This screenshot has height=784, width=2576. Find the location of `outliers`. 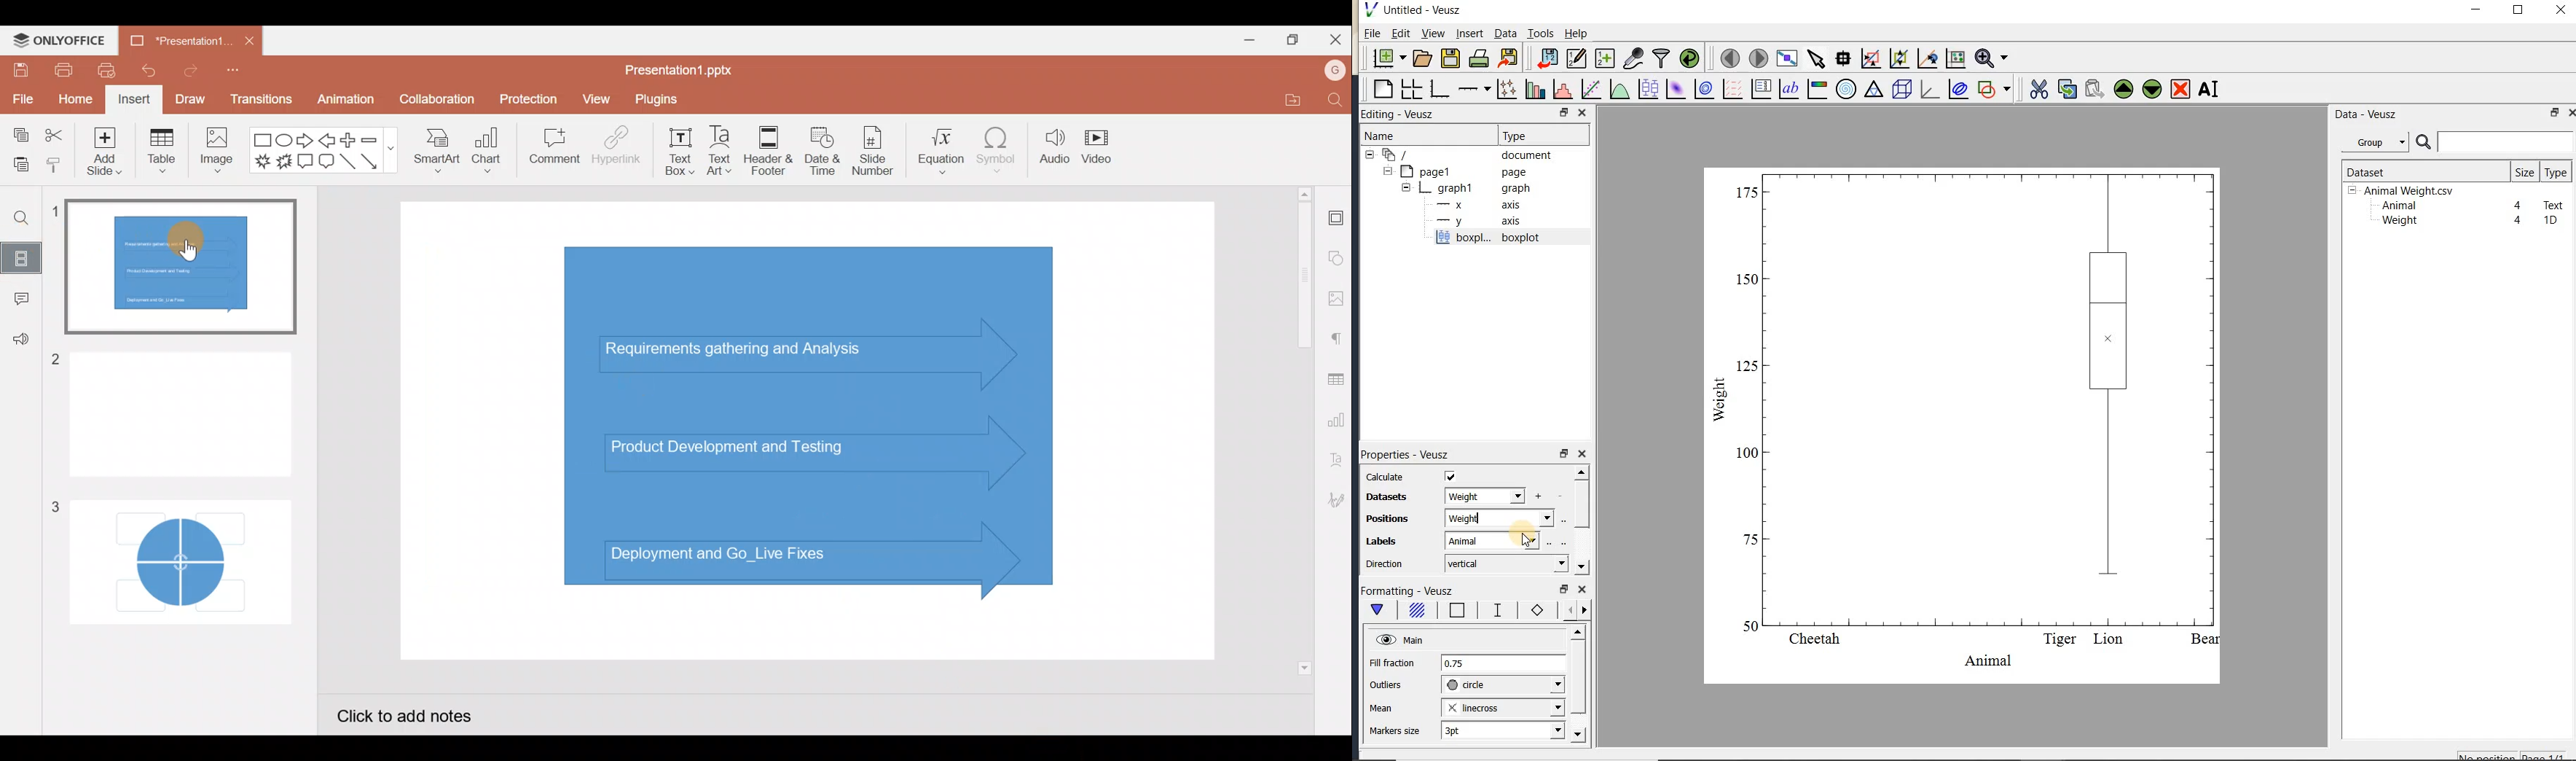

outliers is located at coordinates (1386, 685).